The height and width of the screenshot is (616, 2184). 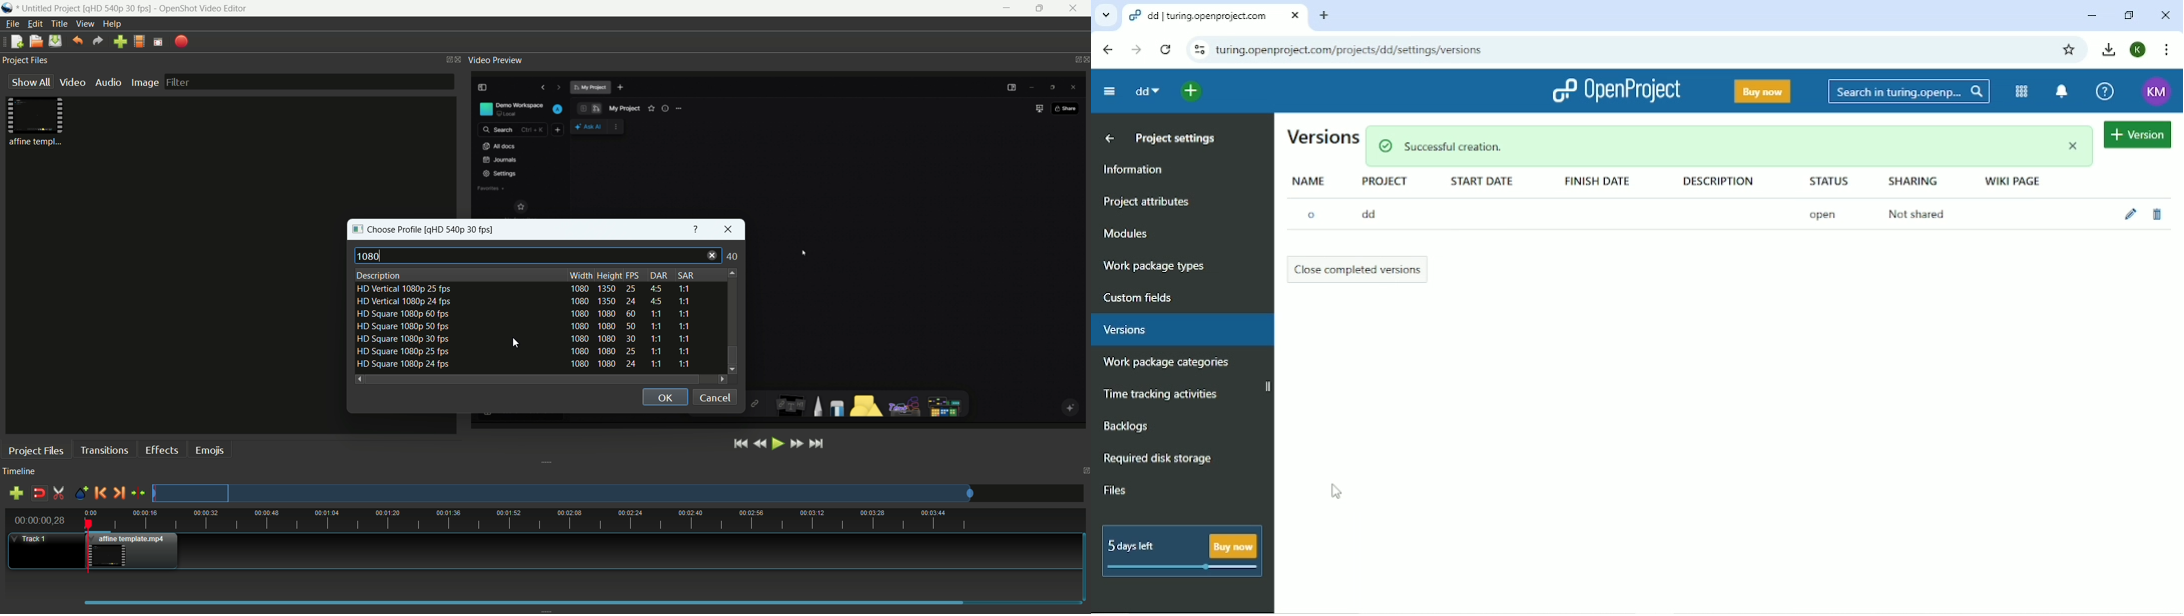 What do you see at coordinates (1175, 137) in the screenshot?
I see `Project settings` at bounding box center [1175, 137].